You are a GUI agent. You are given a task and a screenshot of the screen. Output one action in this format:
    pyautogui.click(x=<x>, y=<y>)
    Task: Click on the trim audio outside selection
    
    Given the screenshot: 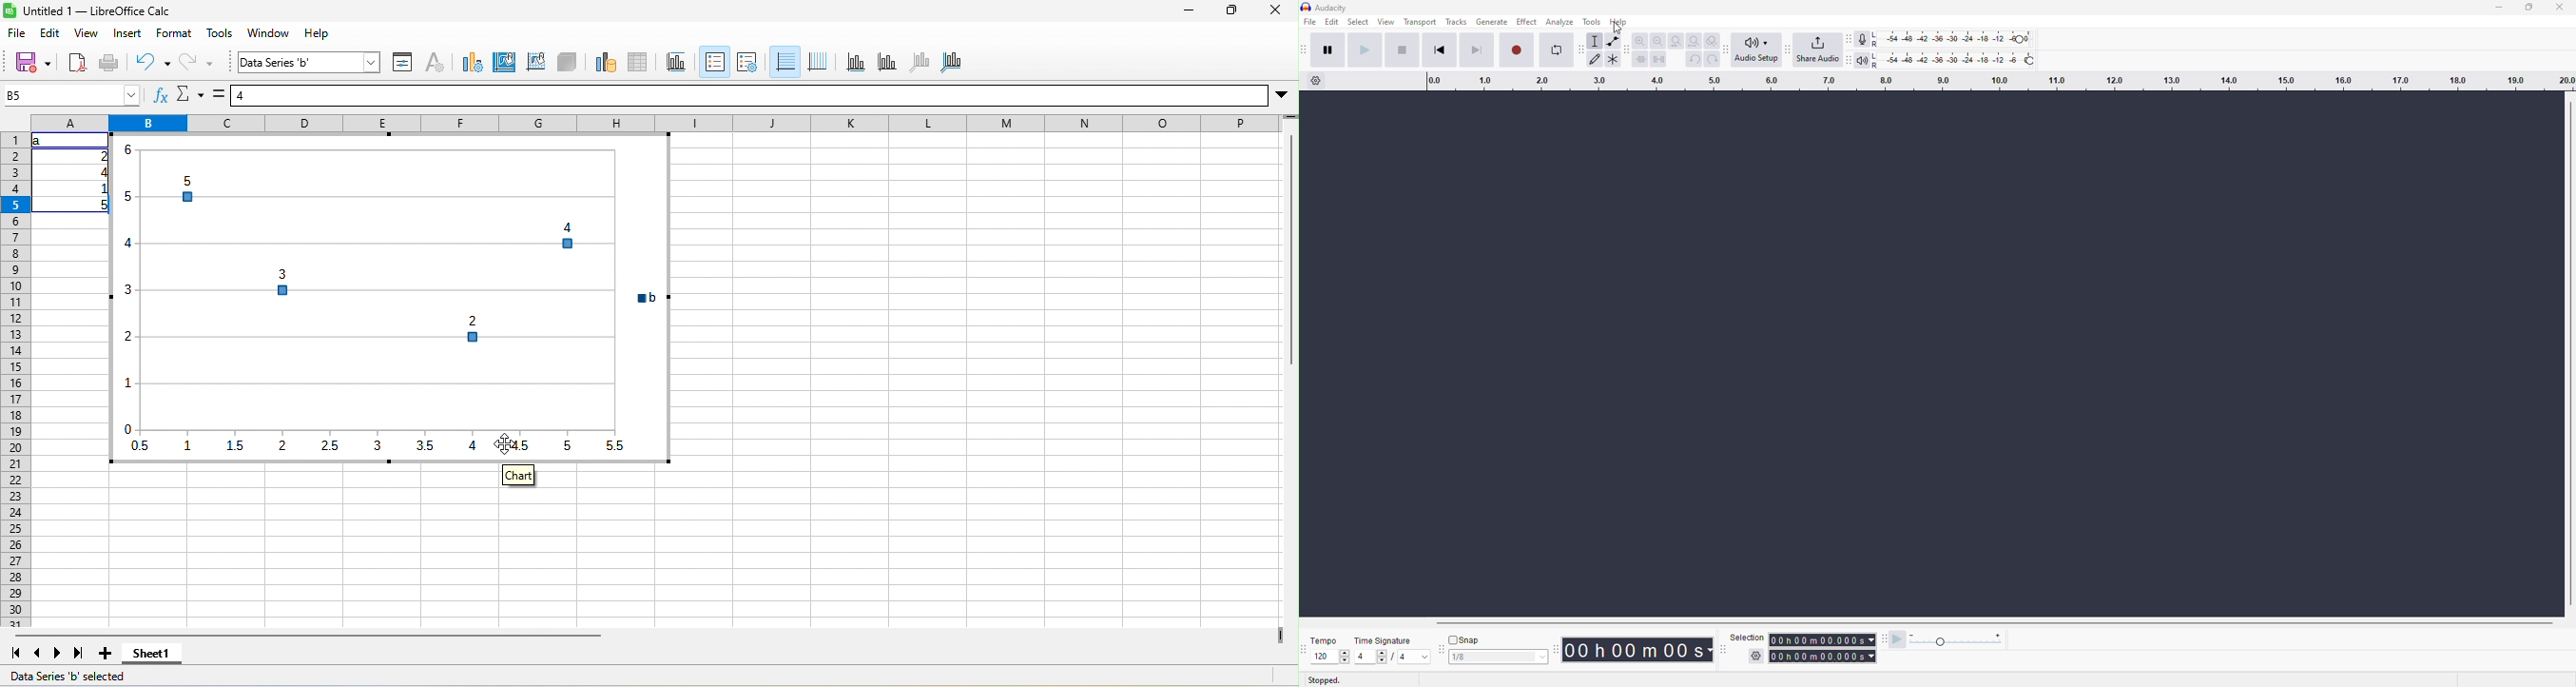 What is the action you would take?
    pyautogui.click(x=1642, y=61)
    